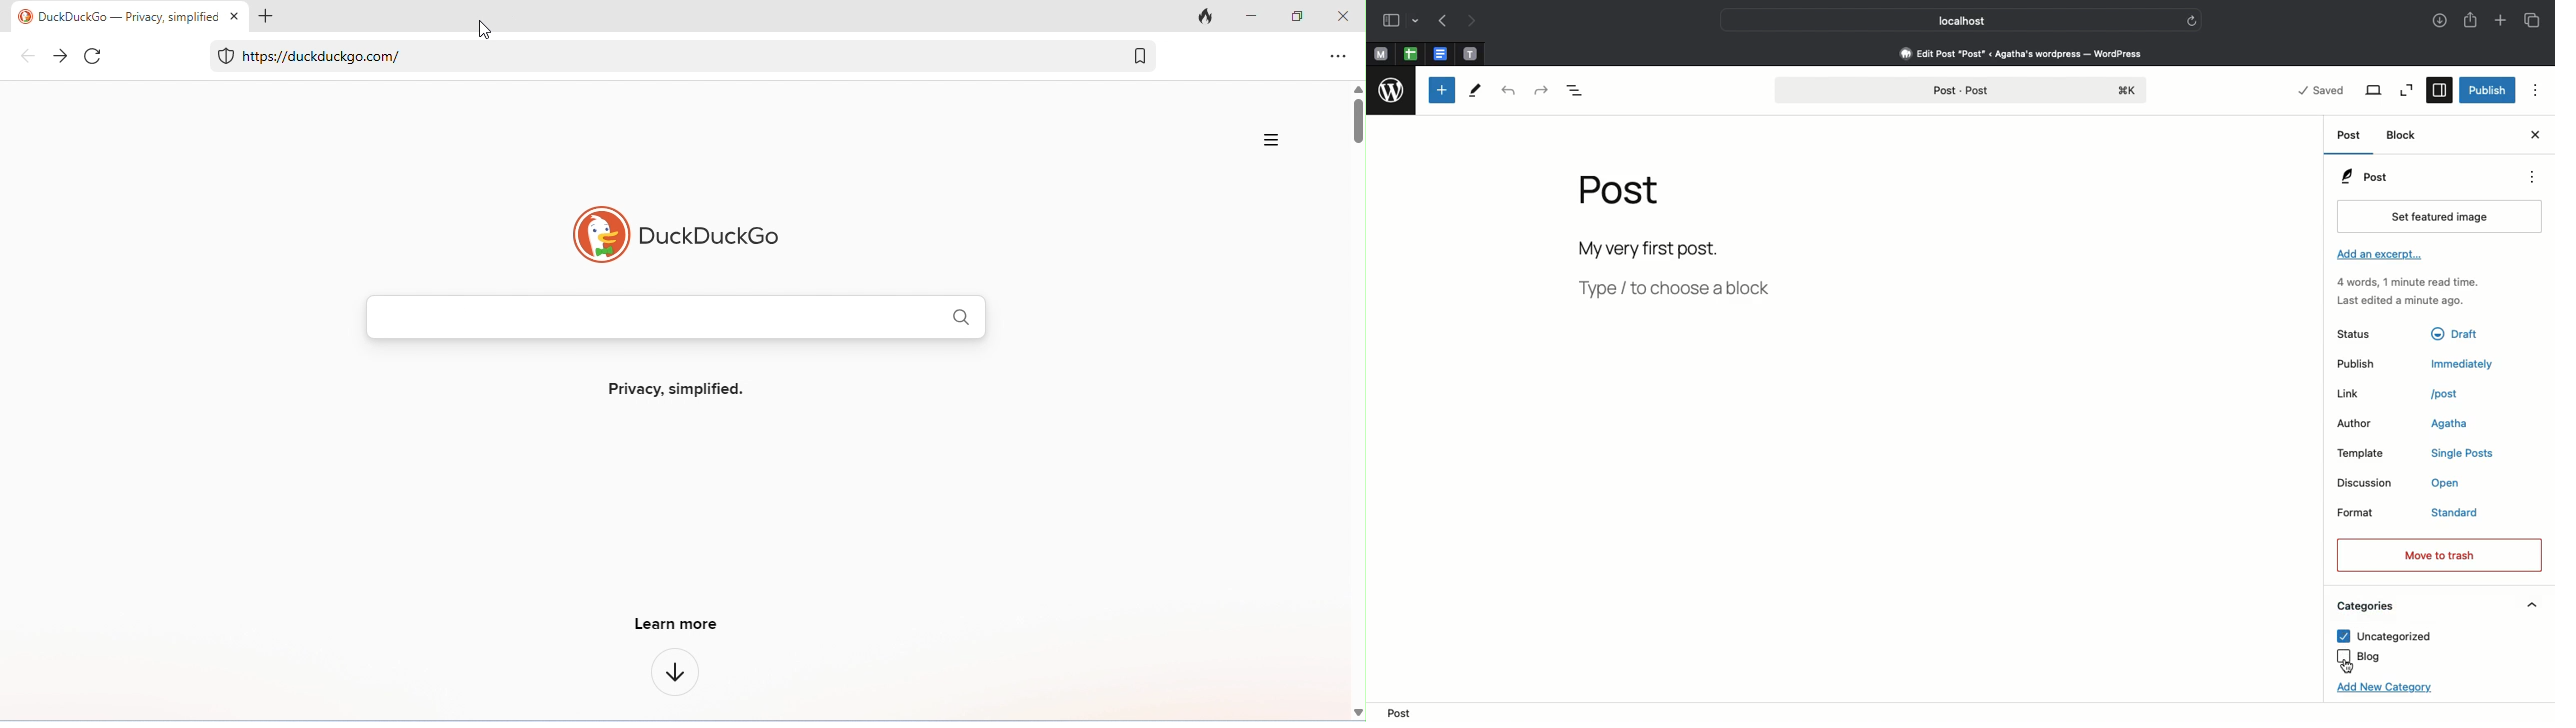 The image size is (2576, 728). Describe the element at coordinates (2375, 90) in the screenshot. I see `View` at that location.